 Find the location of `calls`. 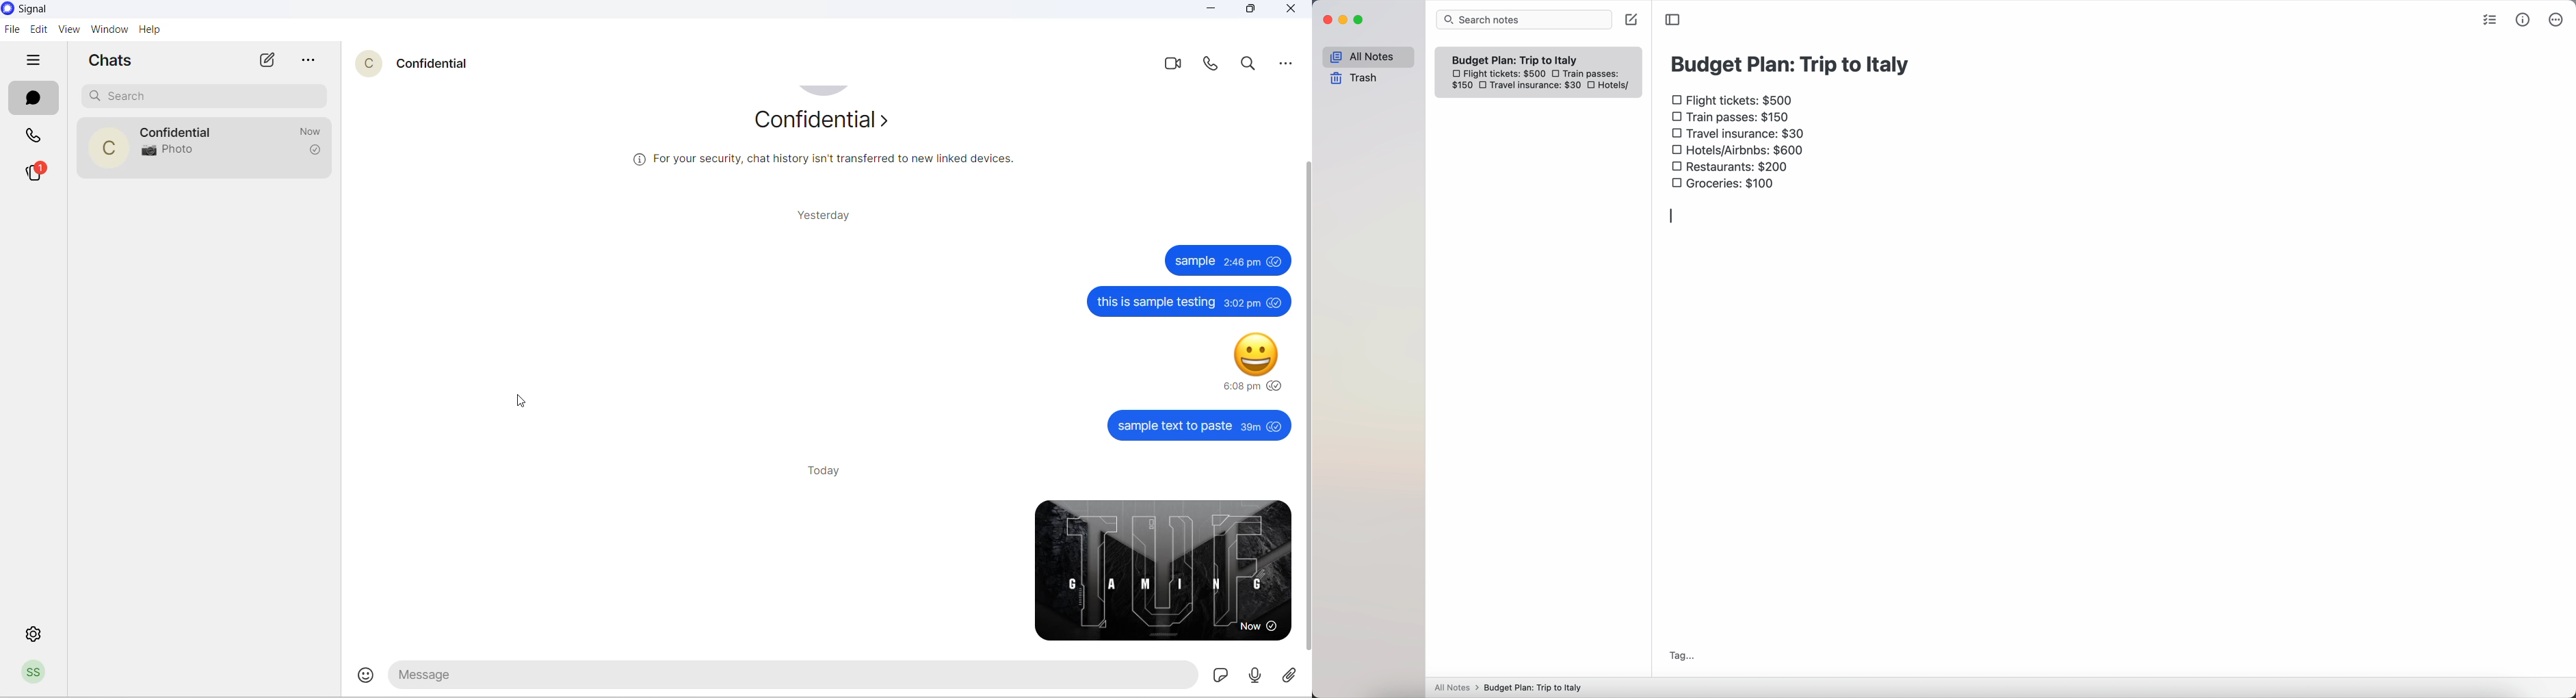

calls is located at coordinates (38, 137).